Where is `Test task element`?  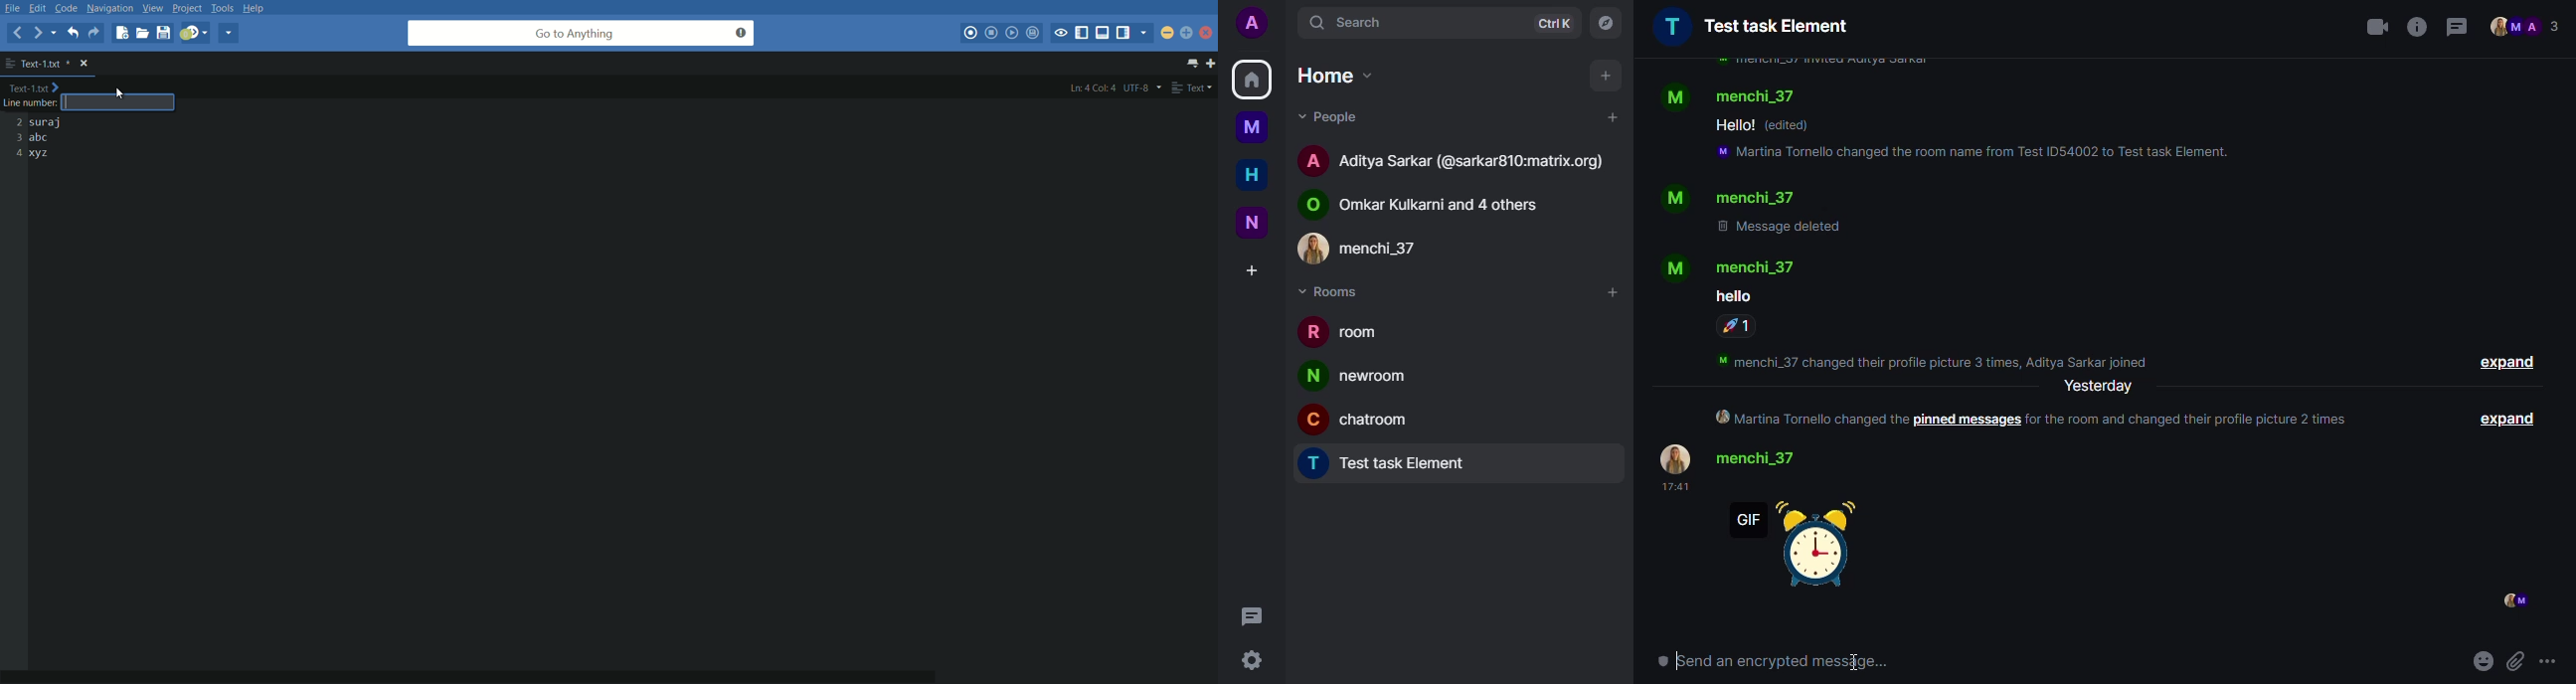 Test task element is located at coordinates (1395, 465).